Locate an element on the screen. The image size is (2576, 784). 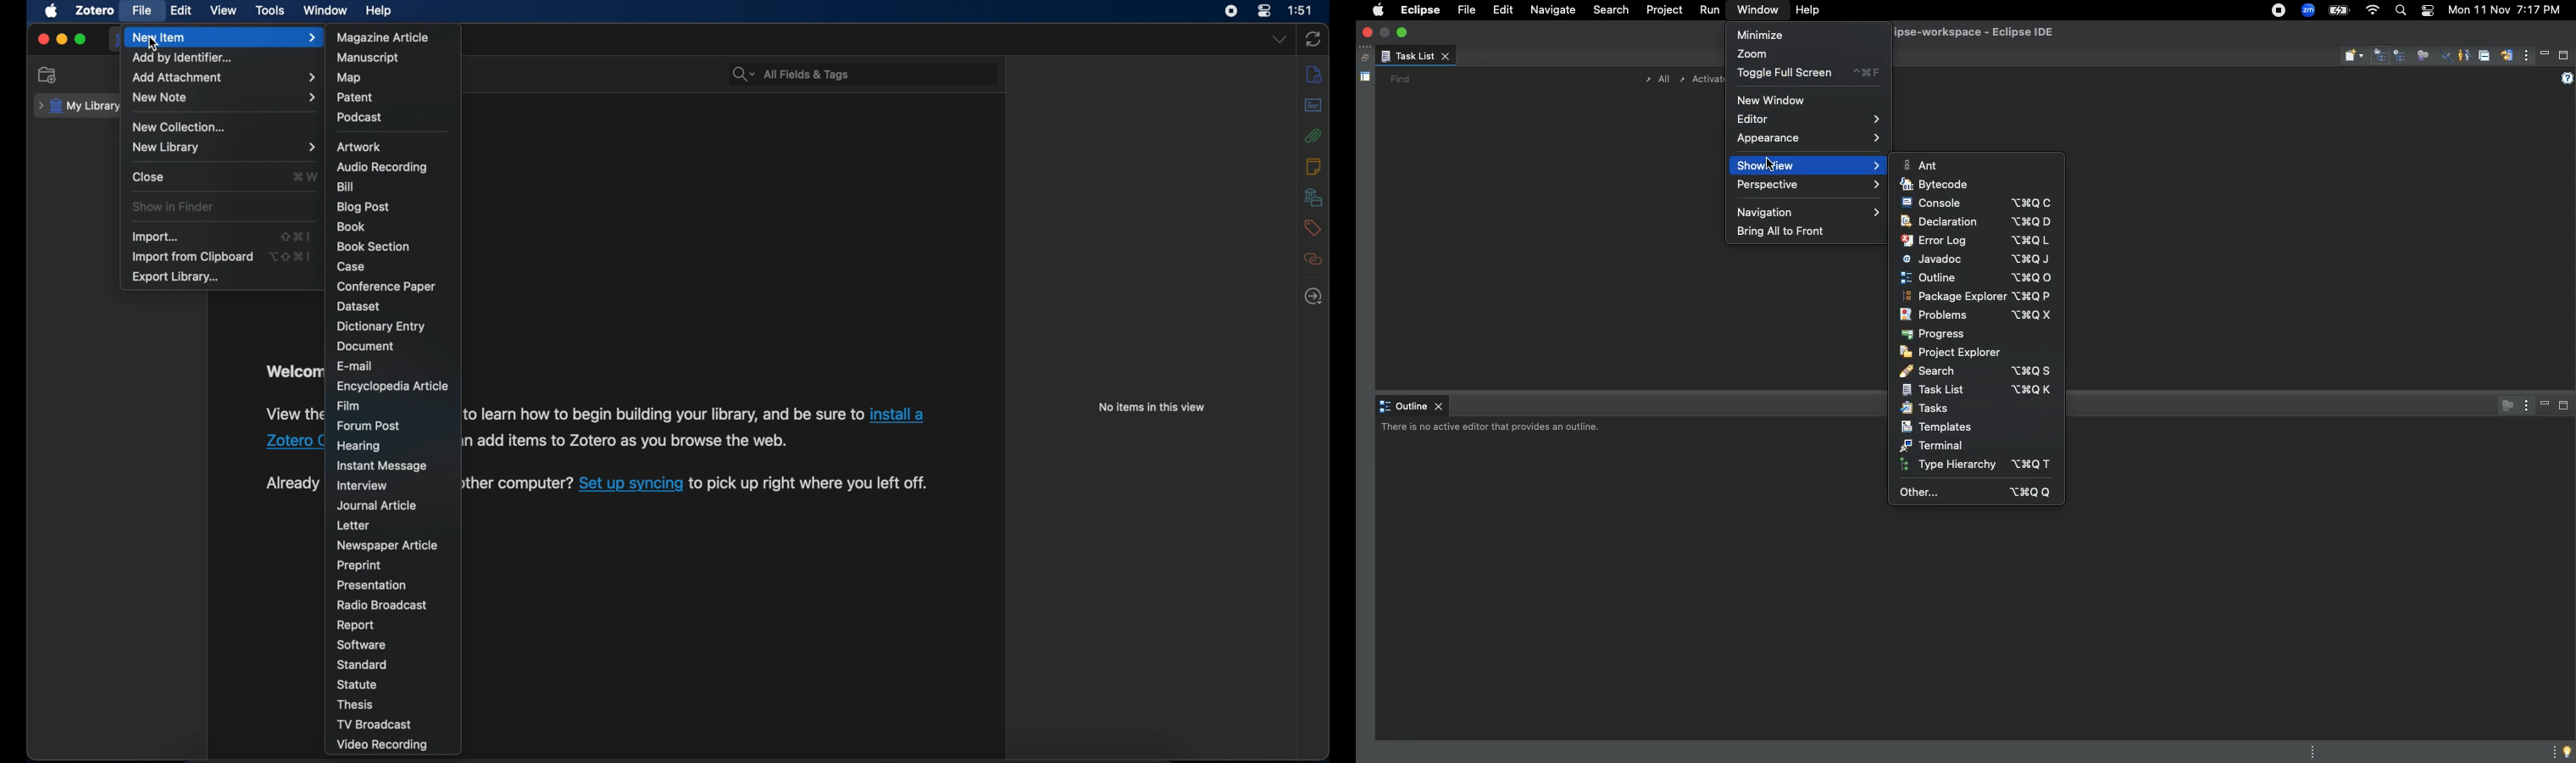
Hide completed tasks is located at coordinates (2446, 58).